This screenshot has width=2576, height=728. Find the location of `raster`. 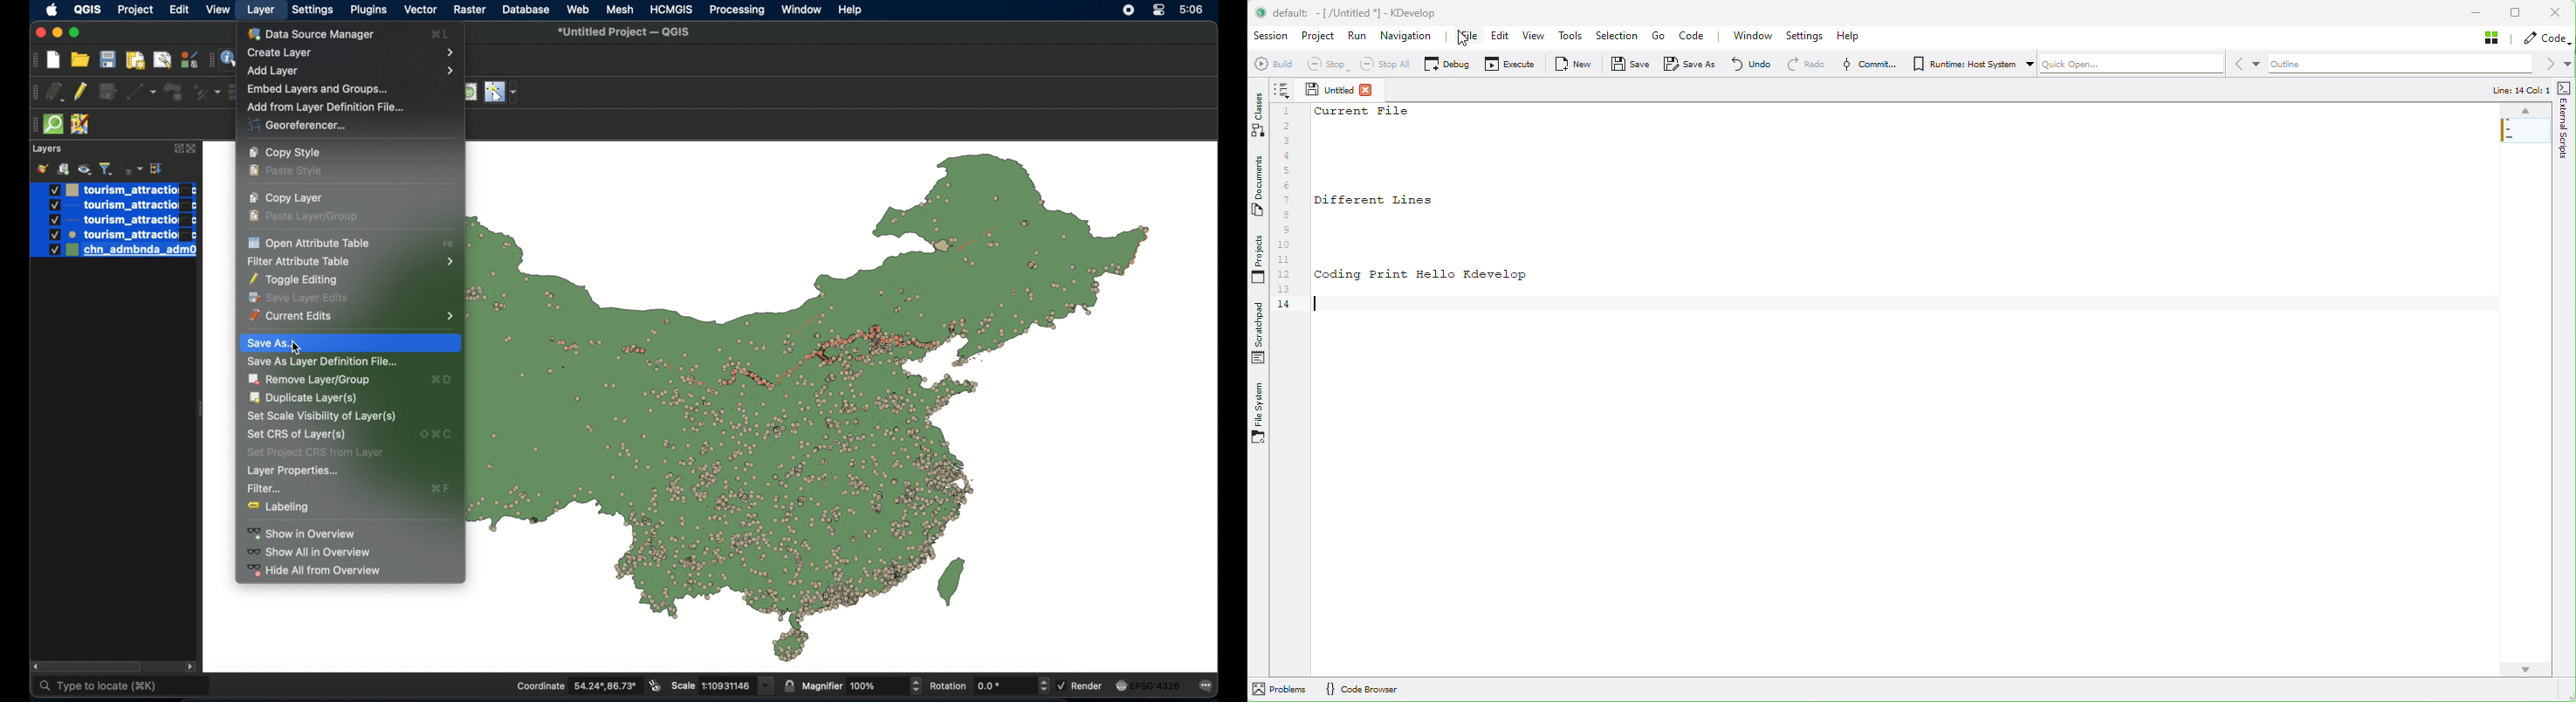

raster is located at coordinates (469, 10).